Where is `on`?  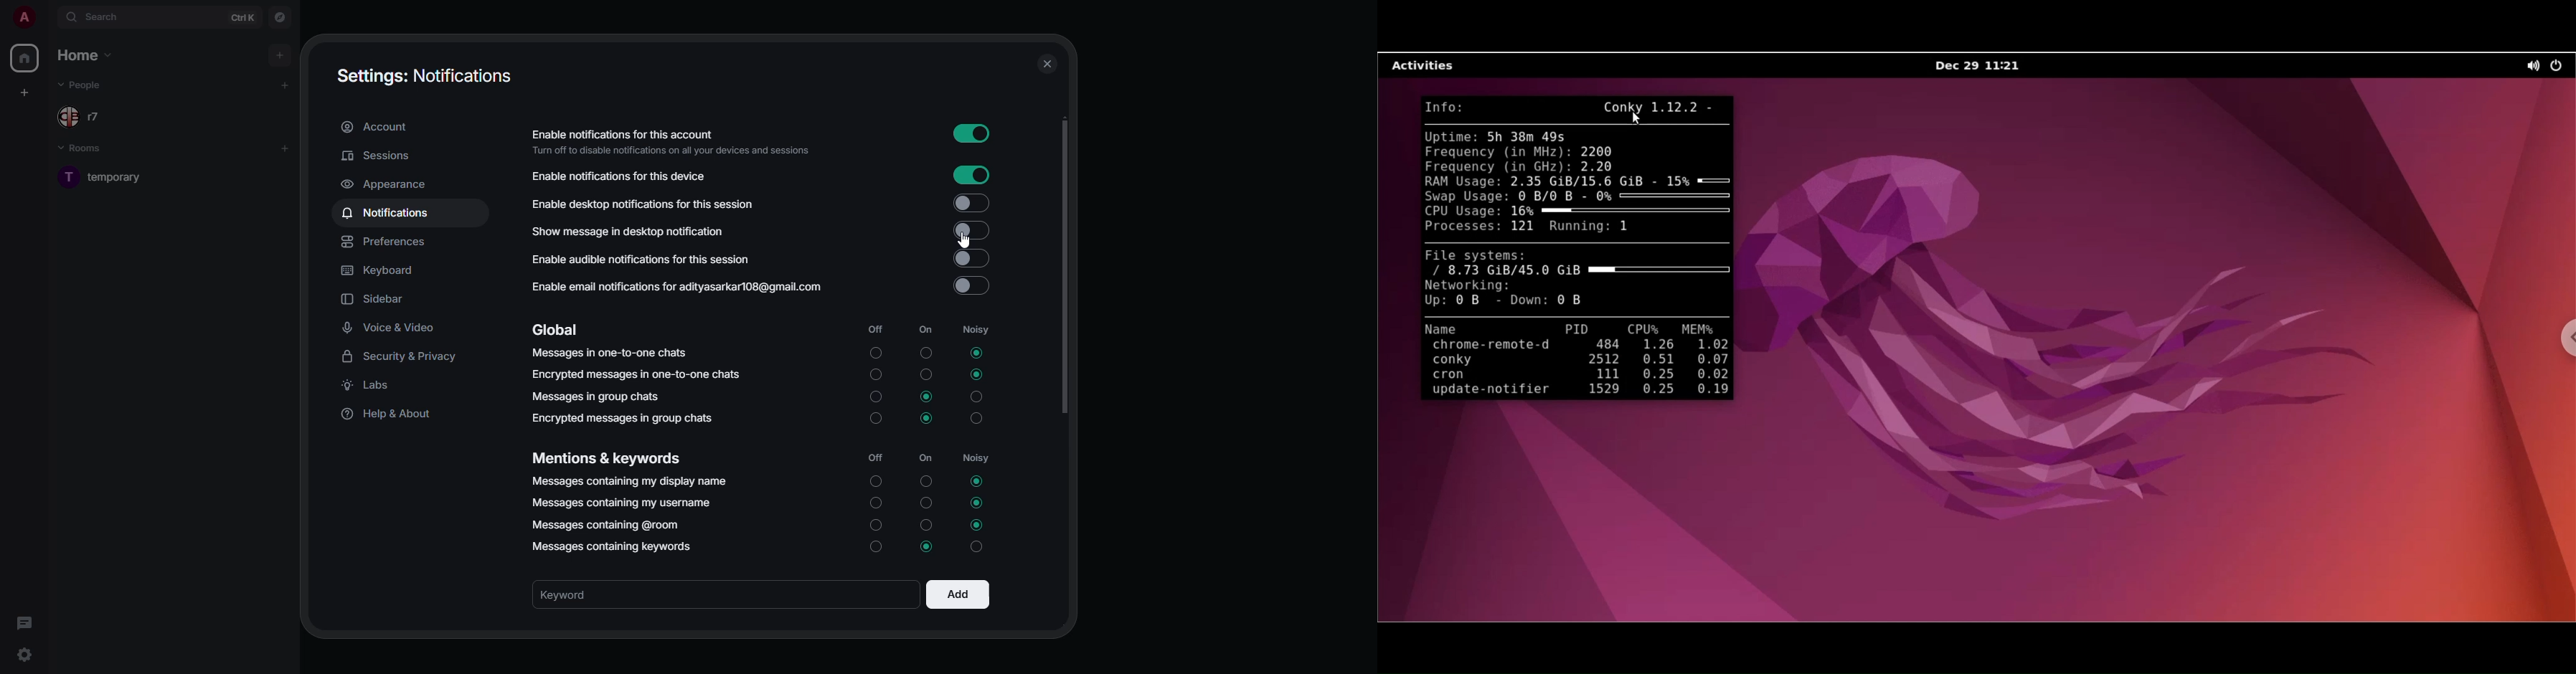 on is located at coordinates (921, 330).